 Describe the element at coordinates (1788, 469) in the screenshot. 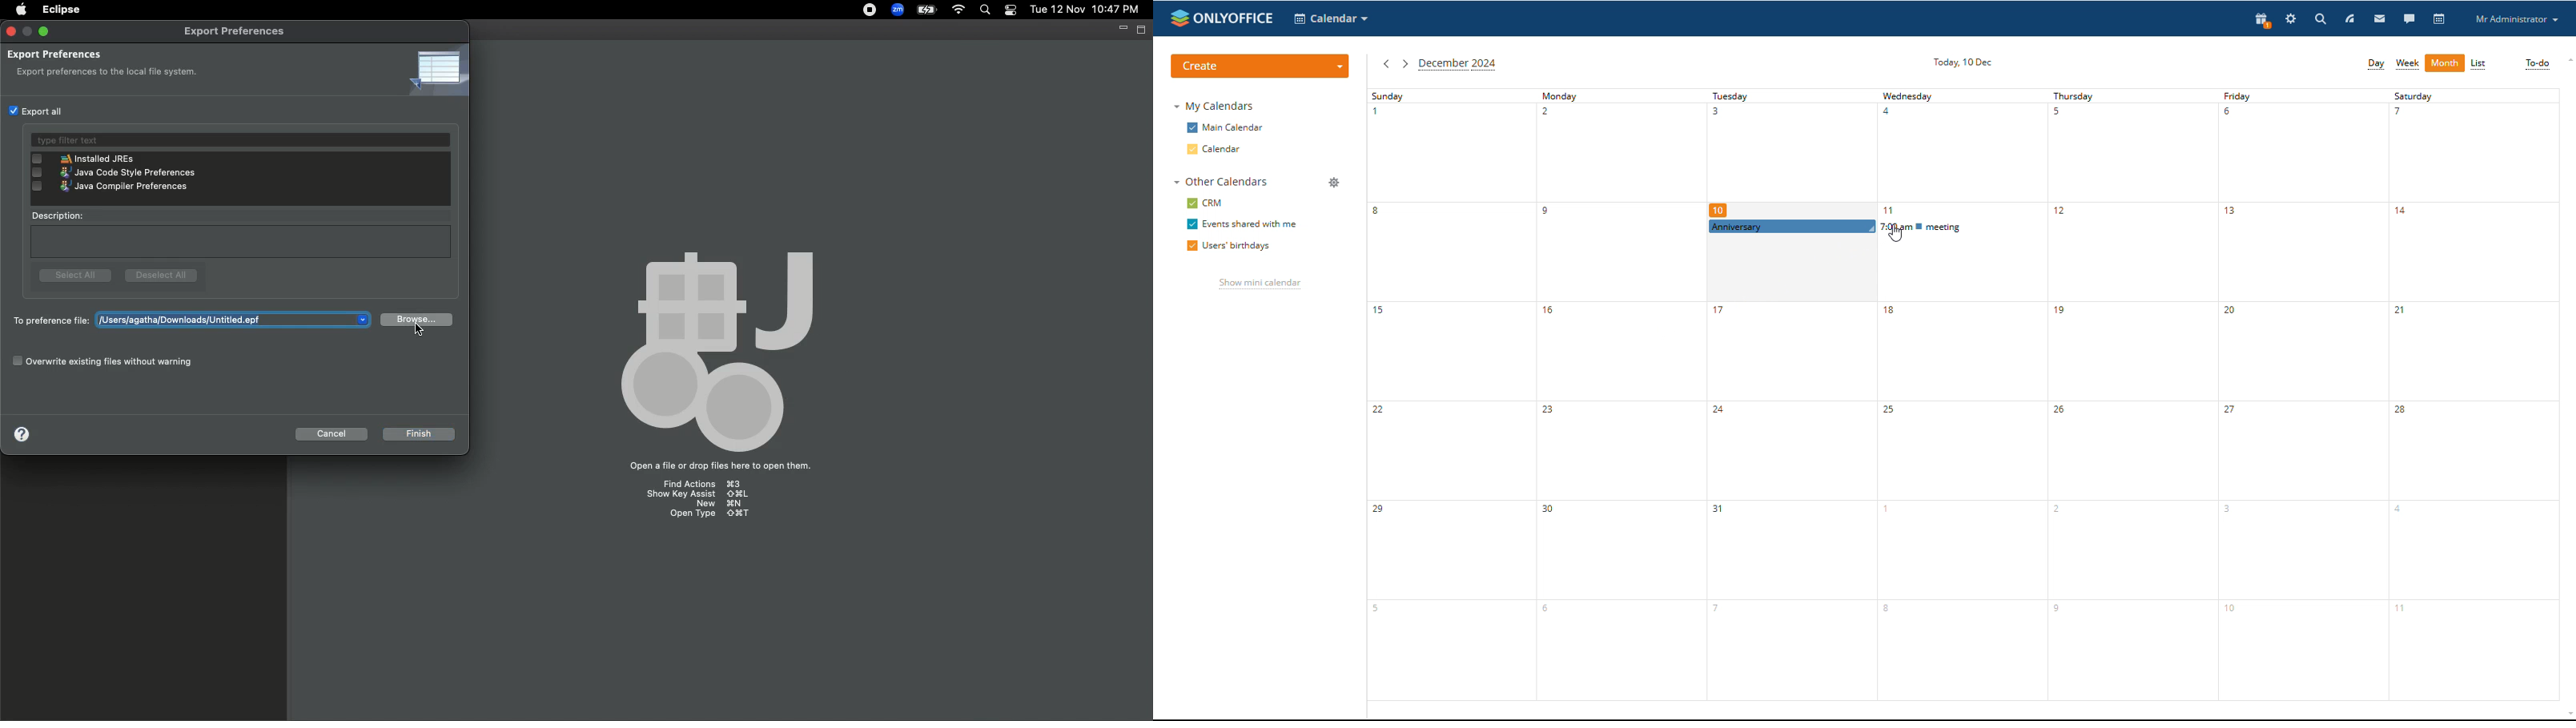

I see `tuesday` at that location.